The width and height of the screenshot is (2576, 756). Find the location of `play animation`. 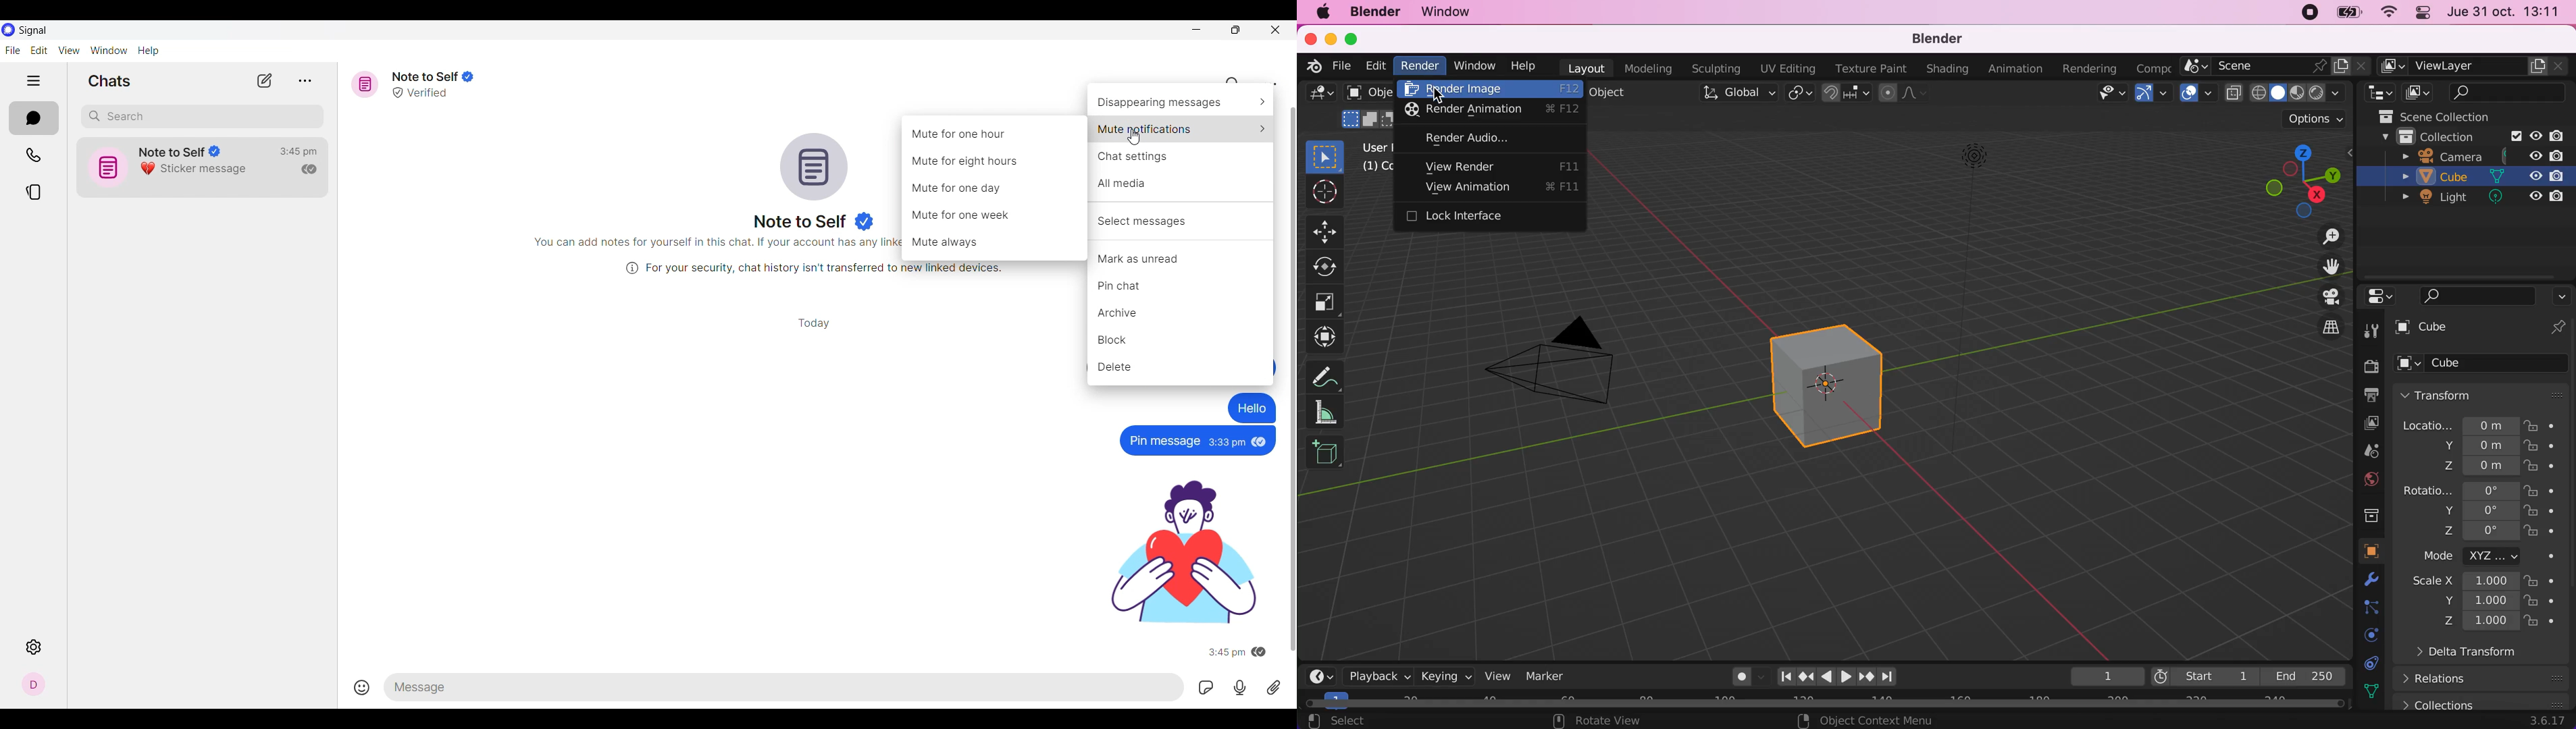

play animation is located at coordinates (1846, 676).